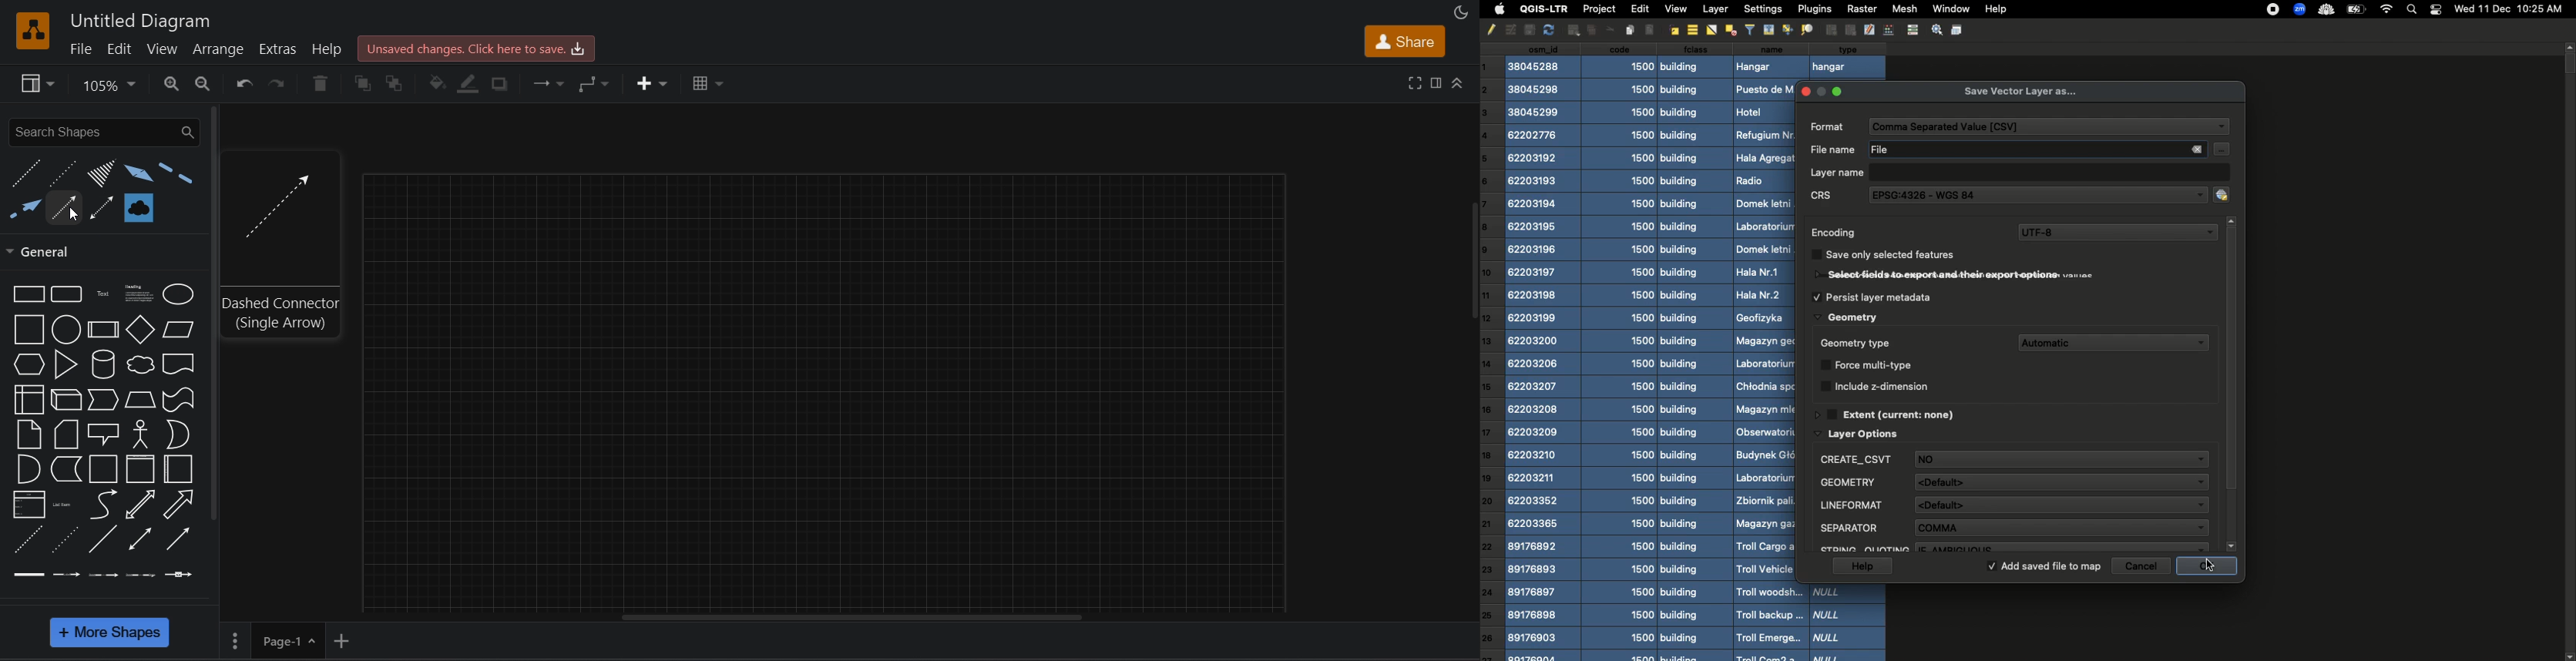  I want to click on undo, so click(243, 85).